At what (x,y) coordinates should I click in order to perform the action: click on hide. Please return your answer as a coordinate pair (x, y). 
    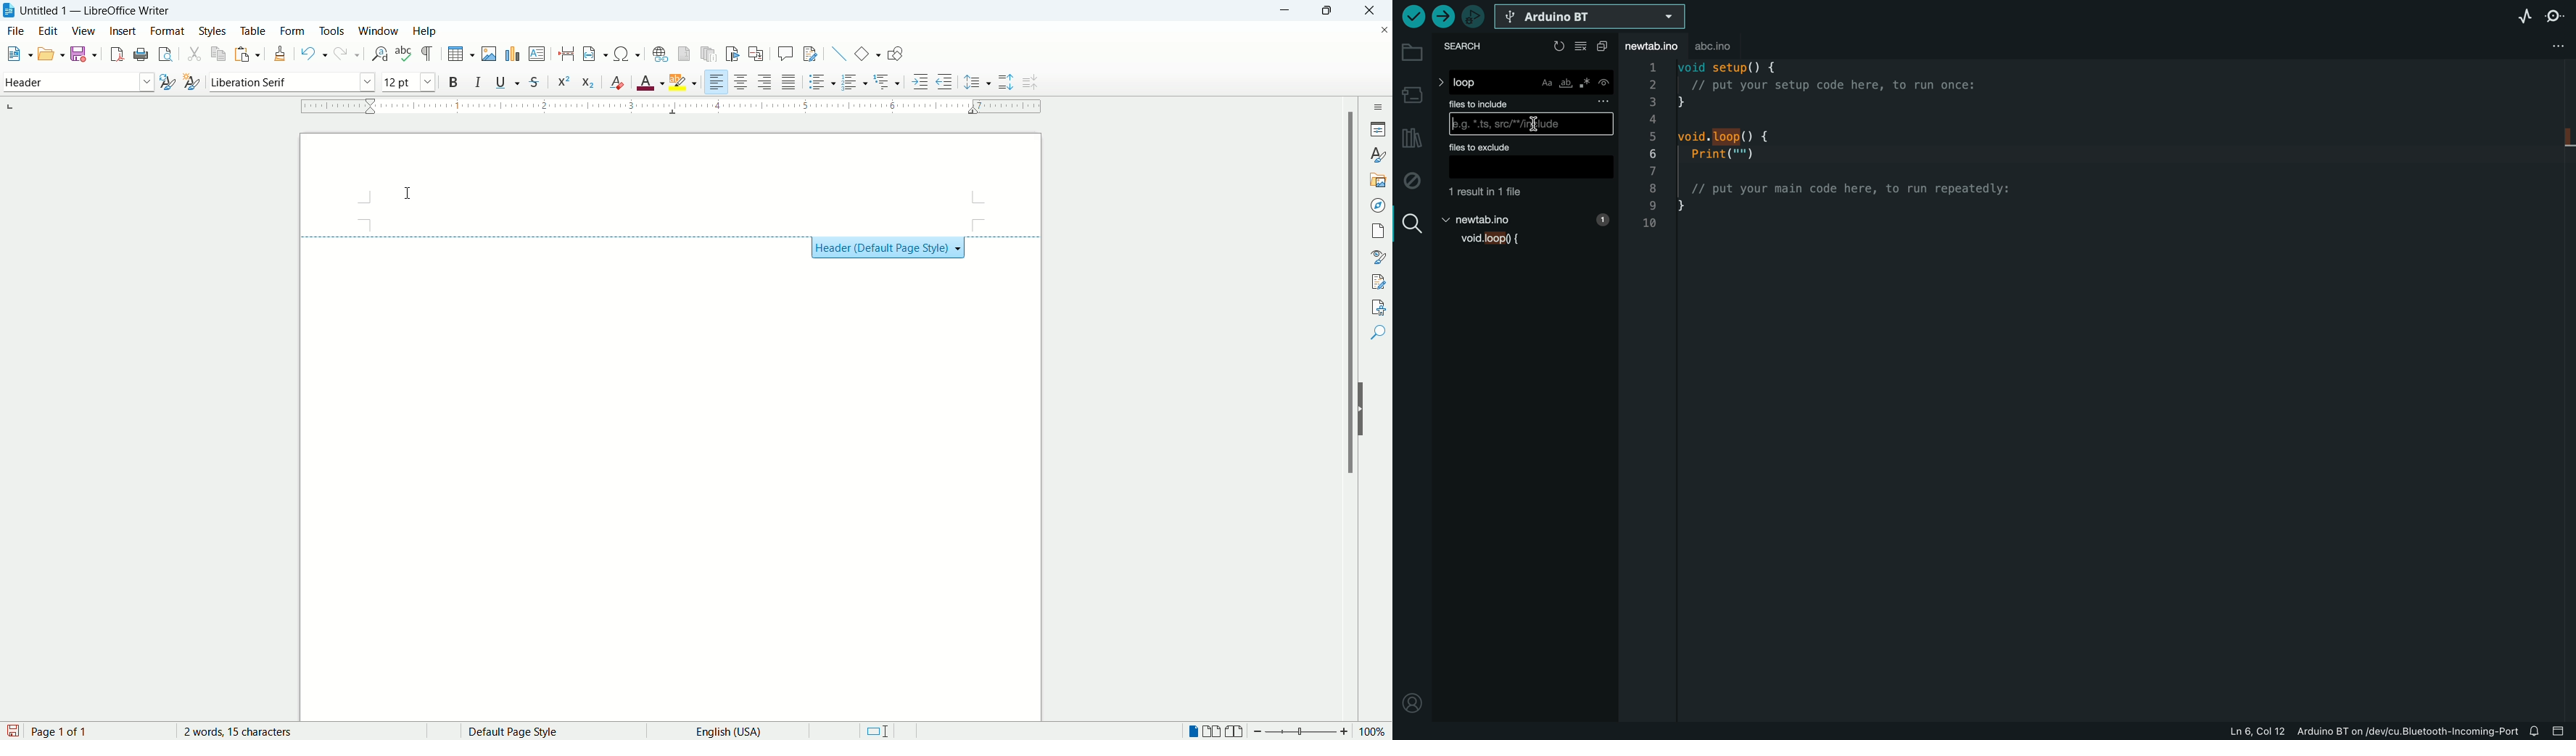
    Looking at the image, I should click on (1365, 413).